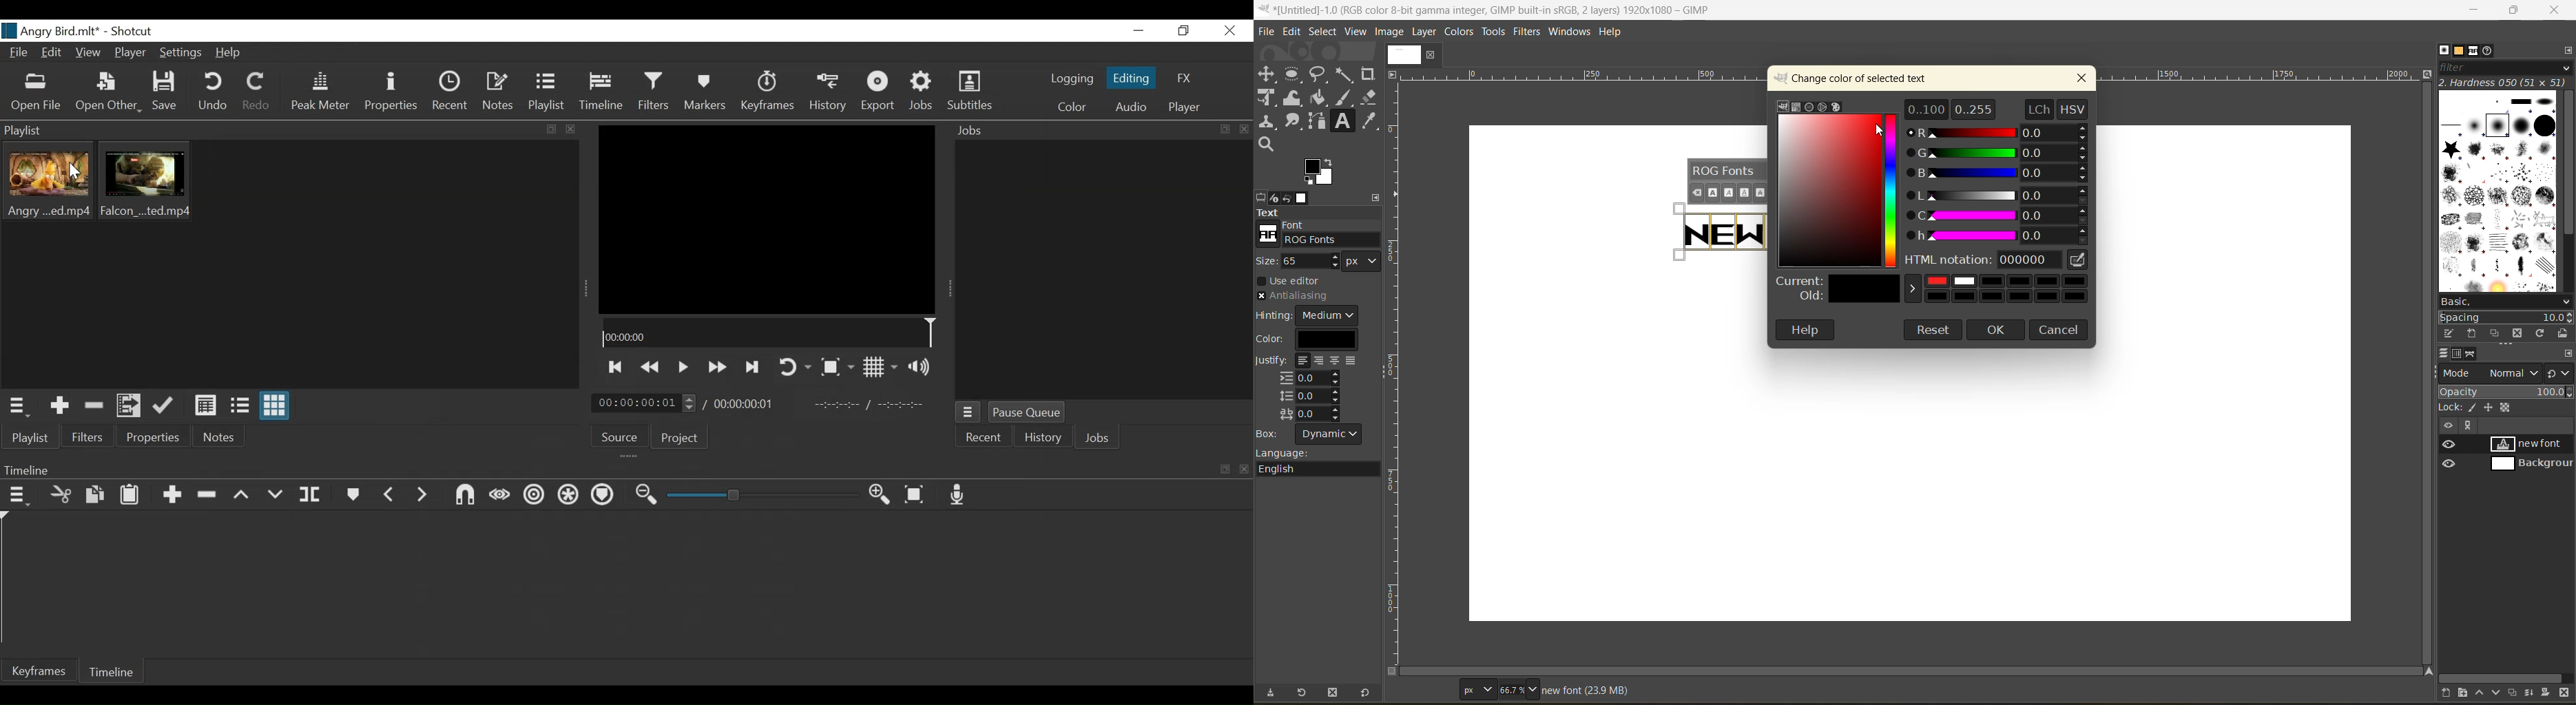 This screenshot has width=2576, height=728. I want to click on Jobs, so click(1100, 131).